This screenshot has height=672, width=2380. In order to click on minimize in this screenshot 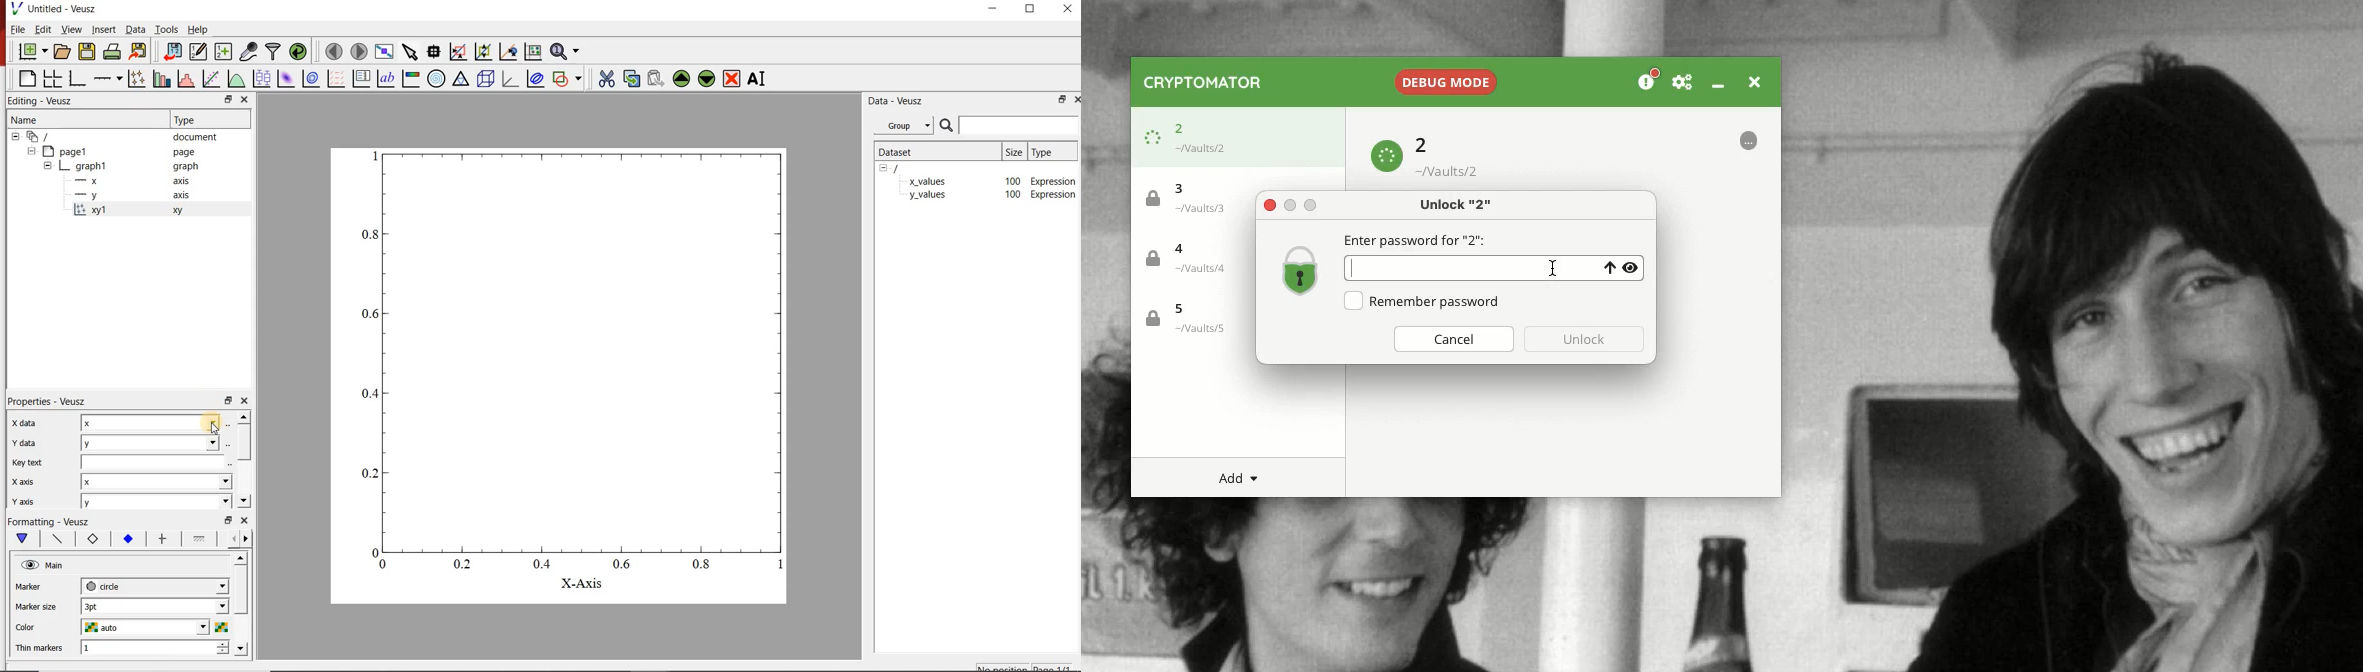, I will do `click(1292, 206)`.